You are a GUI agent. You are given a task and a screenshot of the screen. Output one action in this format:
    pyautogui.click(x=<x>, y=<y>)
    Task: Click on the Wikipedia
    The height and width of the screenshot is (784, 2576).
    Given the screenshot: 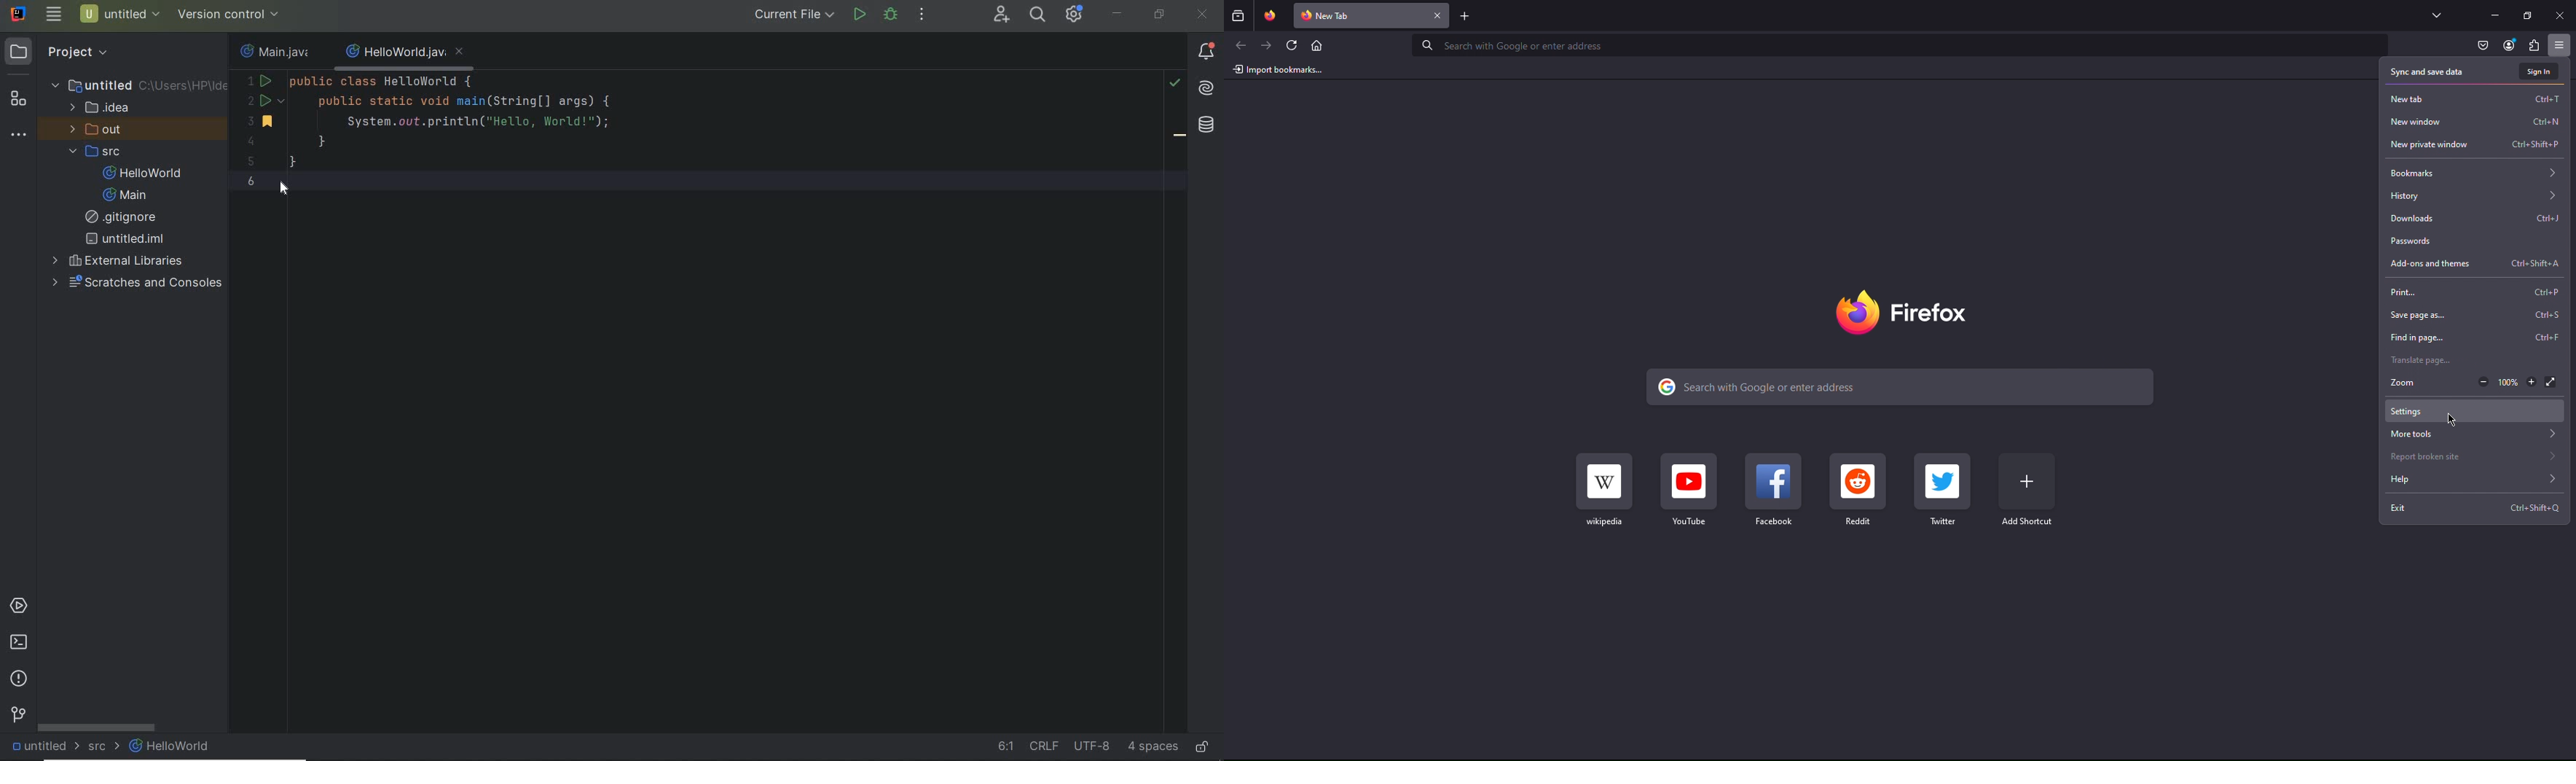 What is the action you would take?
    pyautogui.click(x=1604, y=489)
    